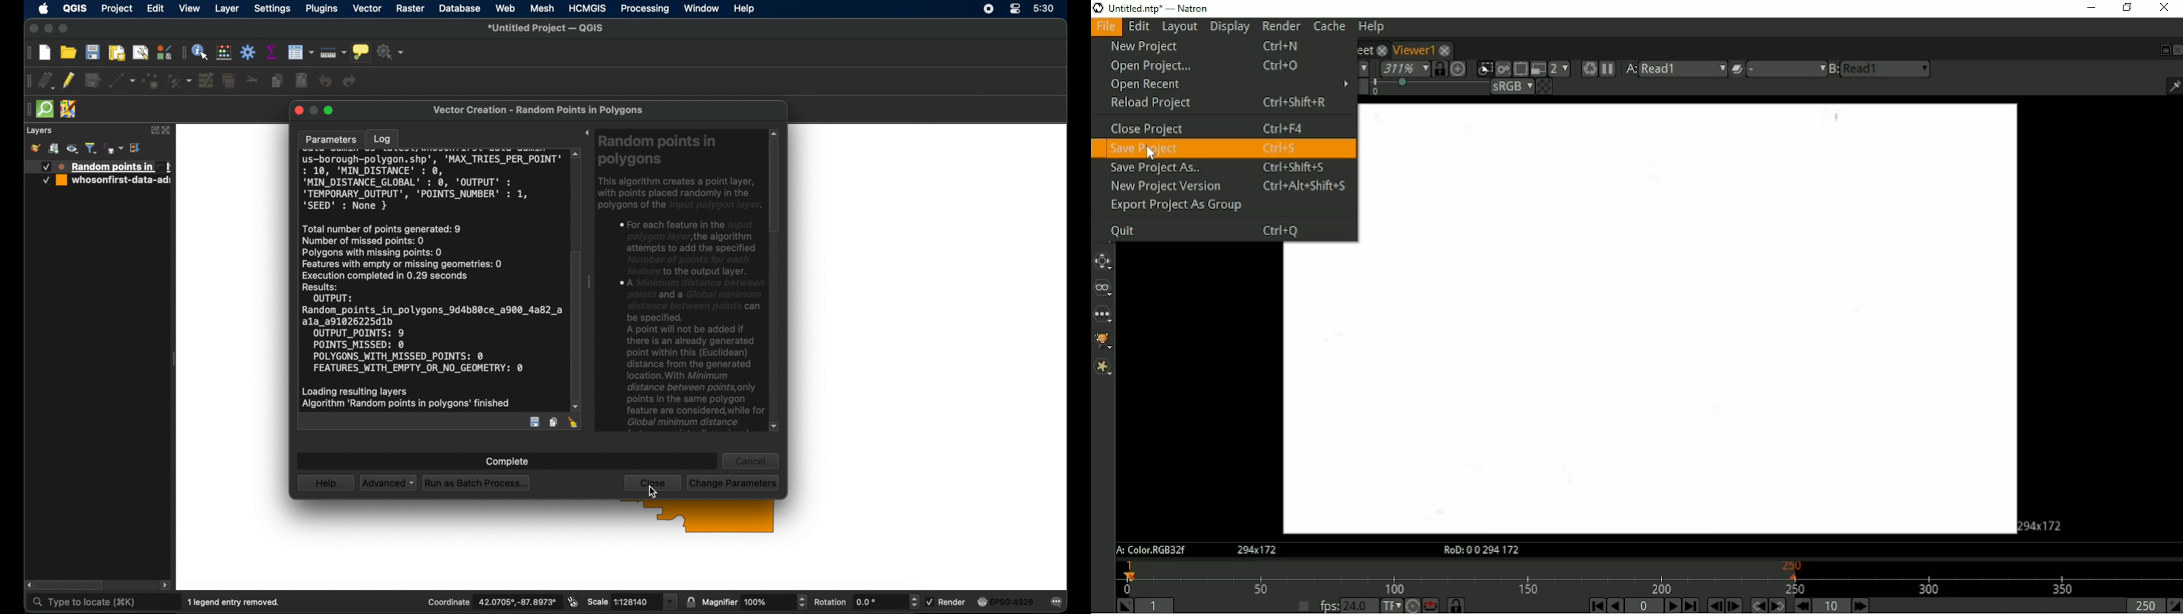  Describe the element at coordinates (92, 79) in the screenshot. I see `save edits` at that location.